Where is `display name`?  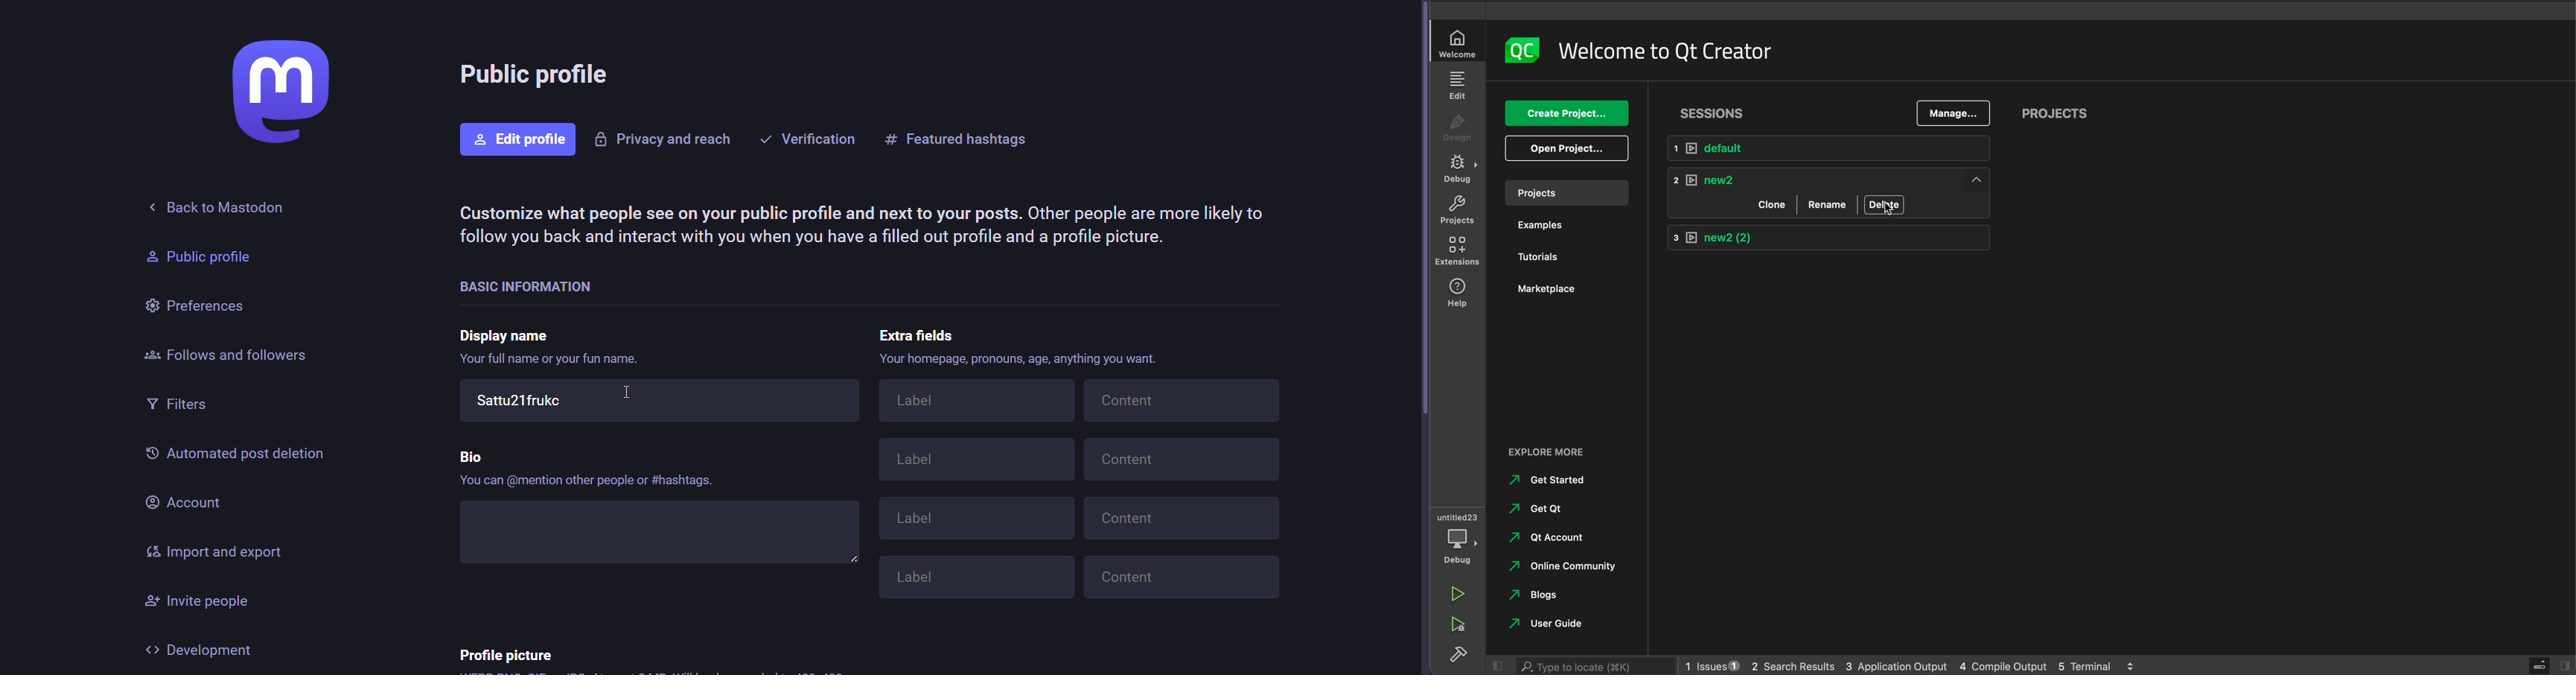 display name is located at coordinates (508, 334).